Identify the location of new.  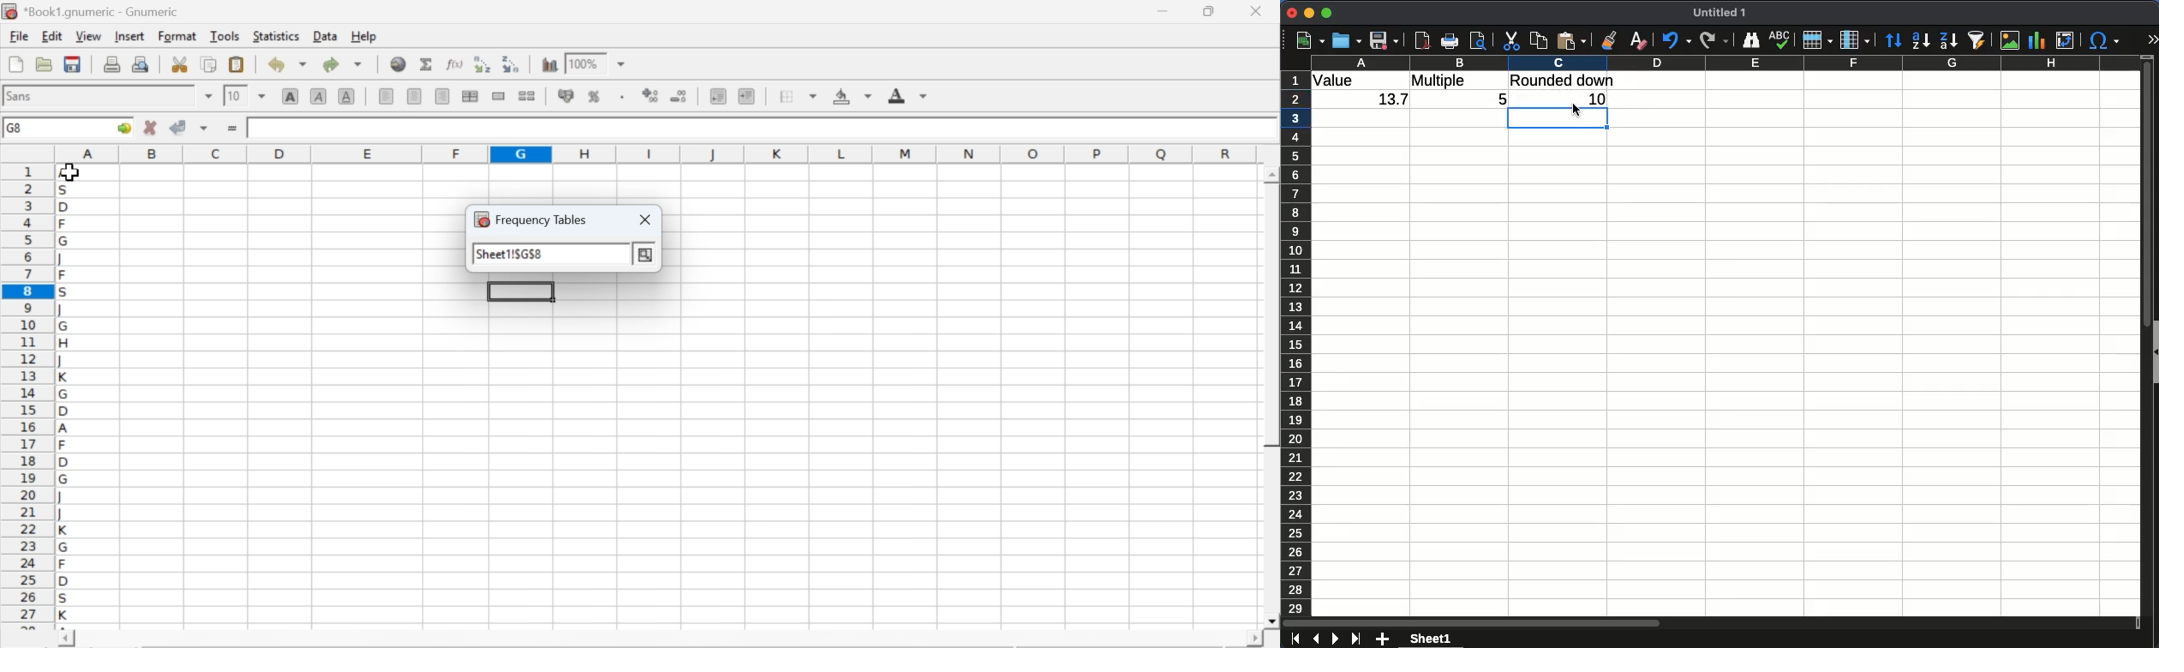
(1310, 40).